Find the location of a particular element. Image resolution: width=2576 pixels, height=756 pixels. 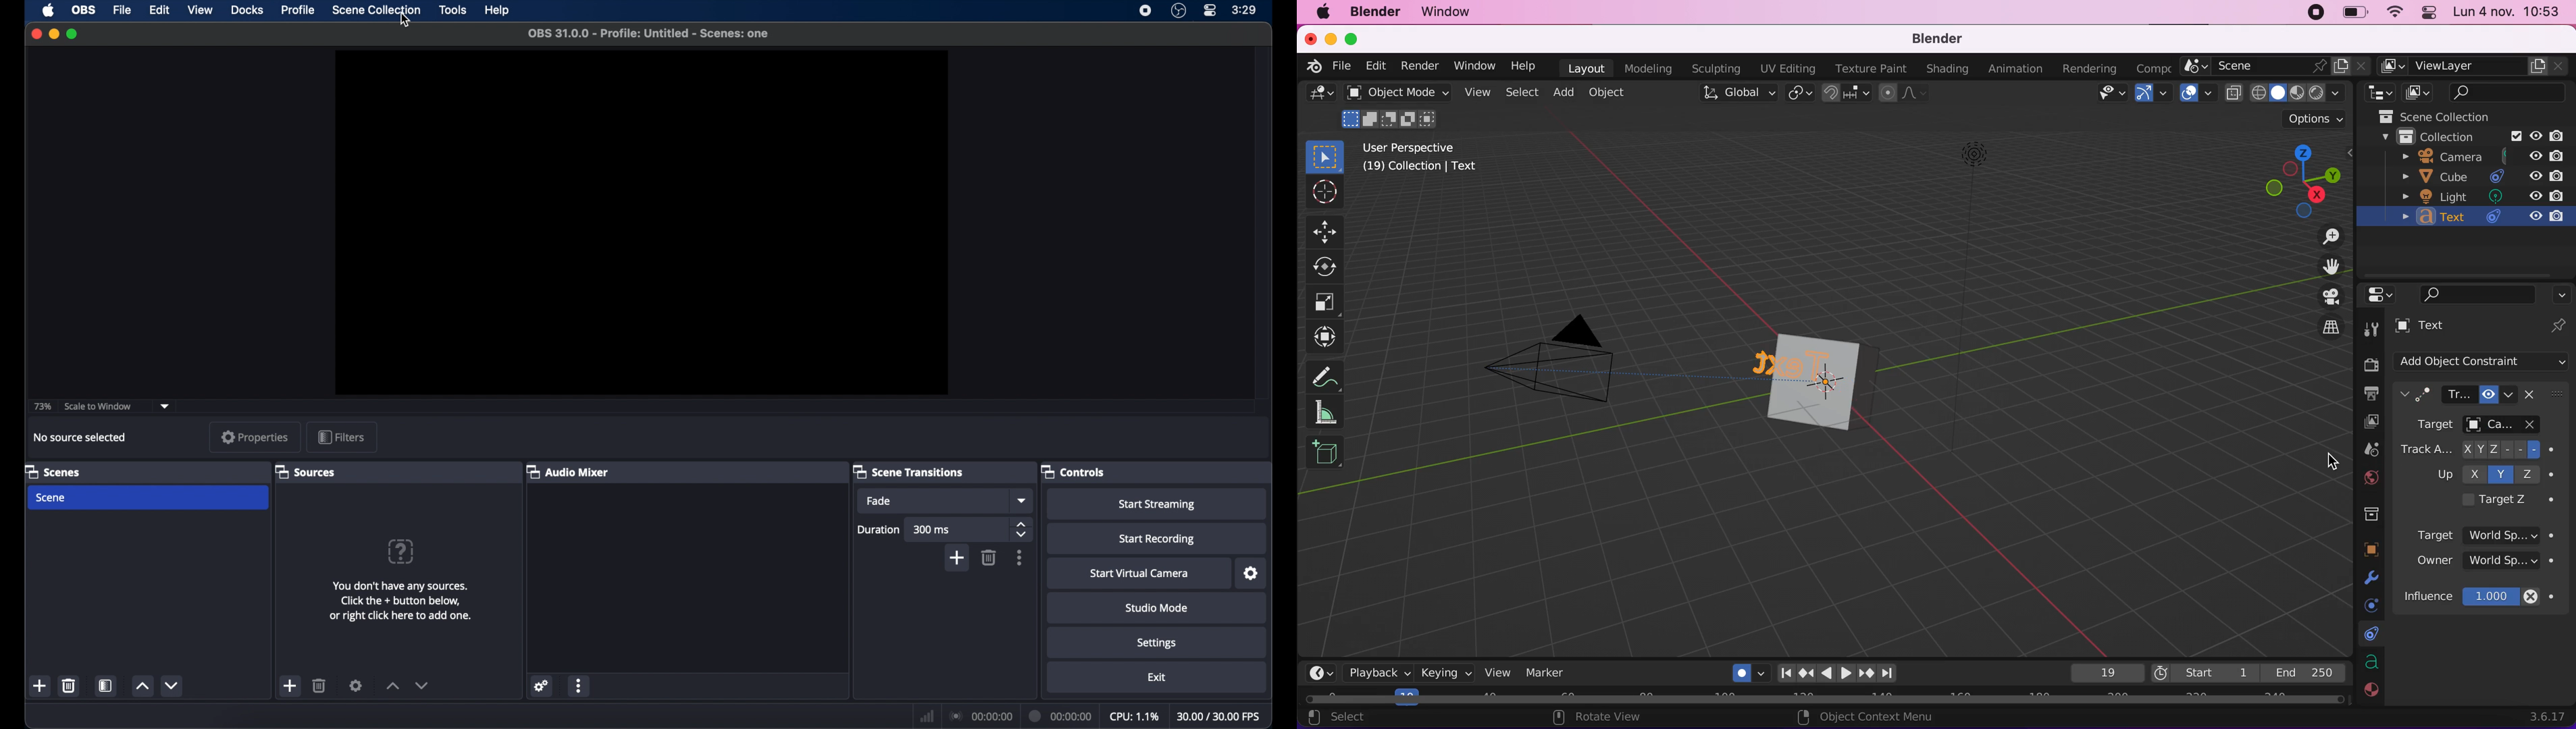

no source selected is located at coordinates (84, 437).